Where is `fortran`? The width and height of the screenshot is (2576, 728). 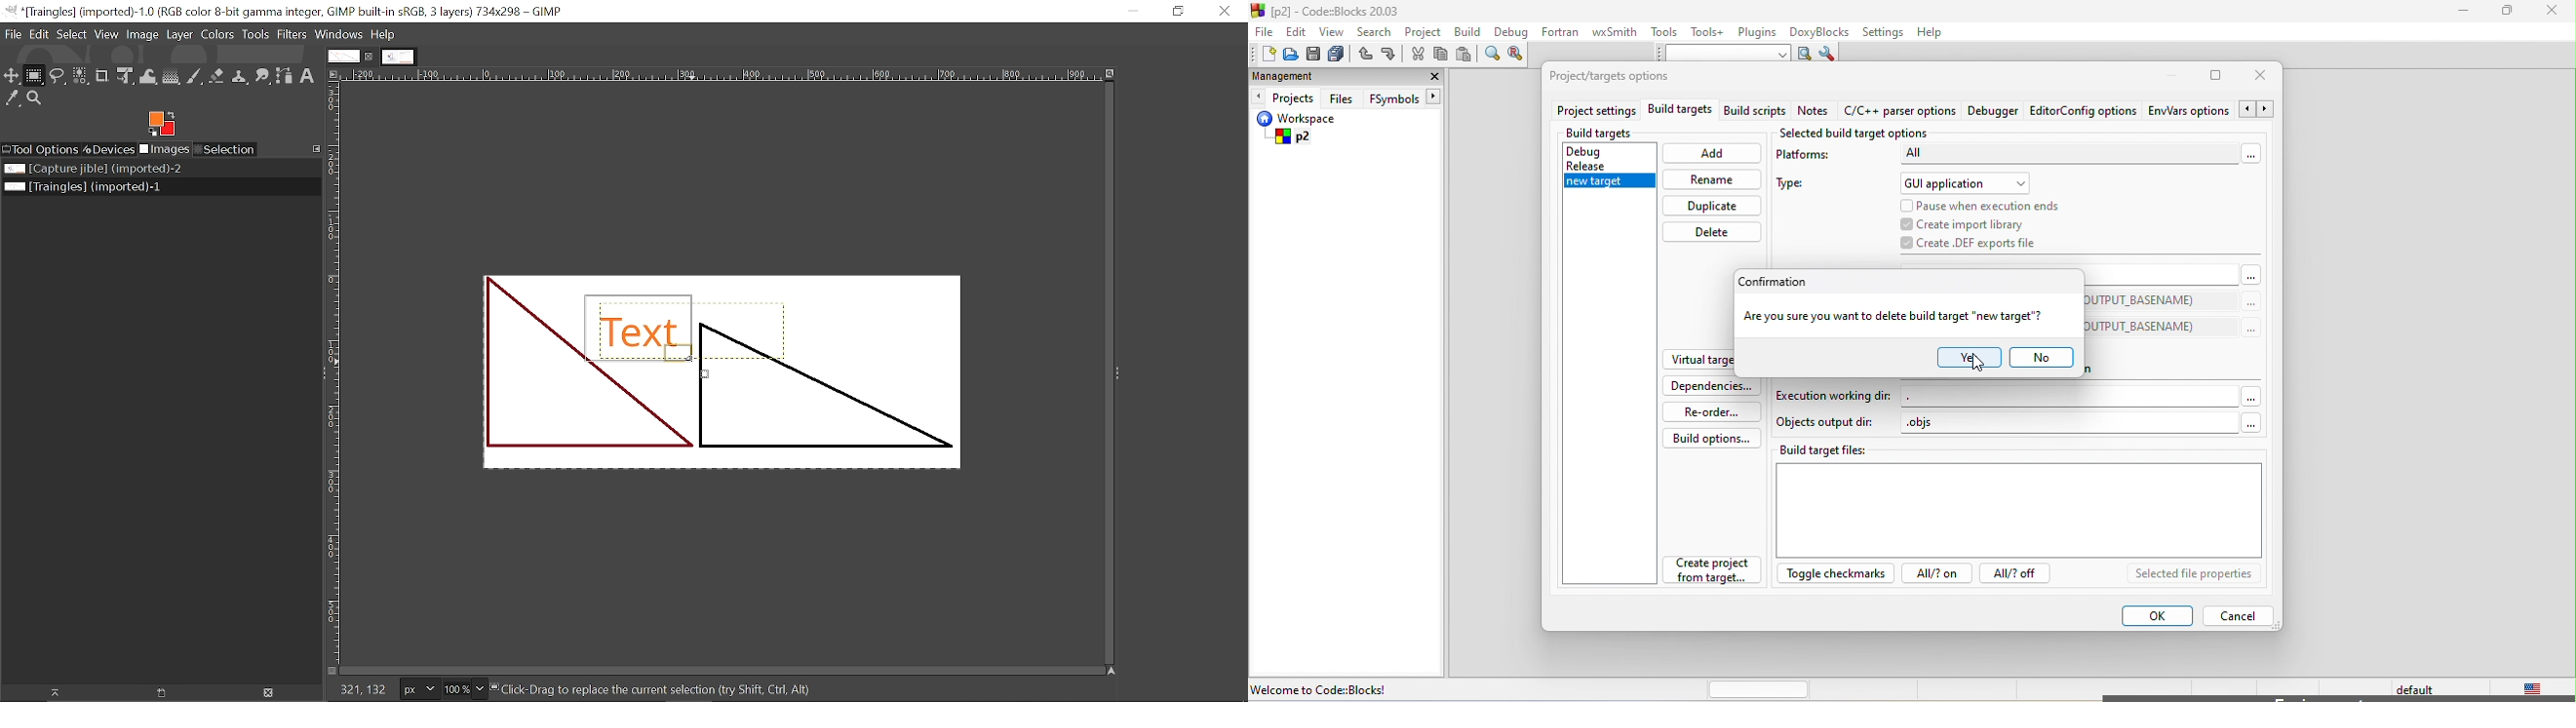
fortran is located at coordinates (1563, 35).